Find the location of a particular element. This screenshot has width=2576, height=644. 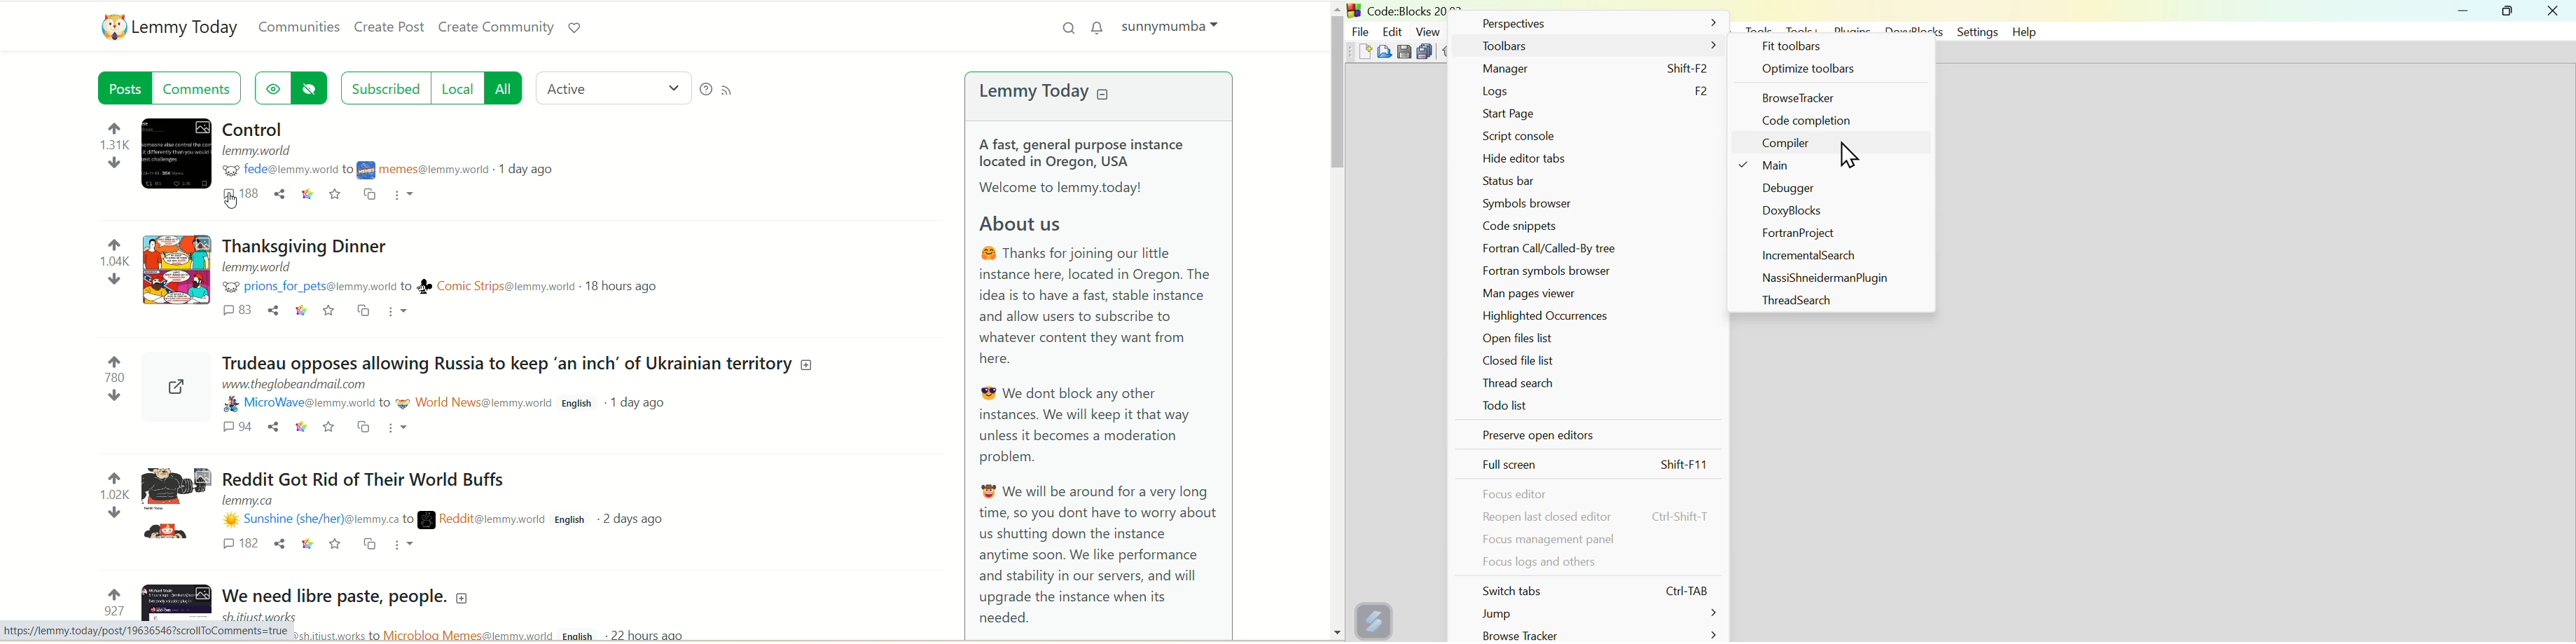

Fortran call is located at coordinates (1559, 248).